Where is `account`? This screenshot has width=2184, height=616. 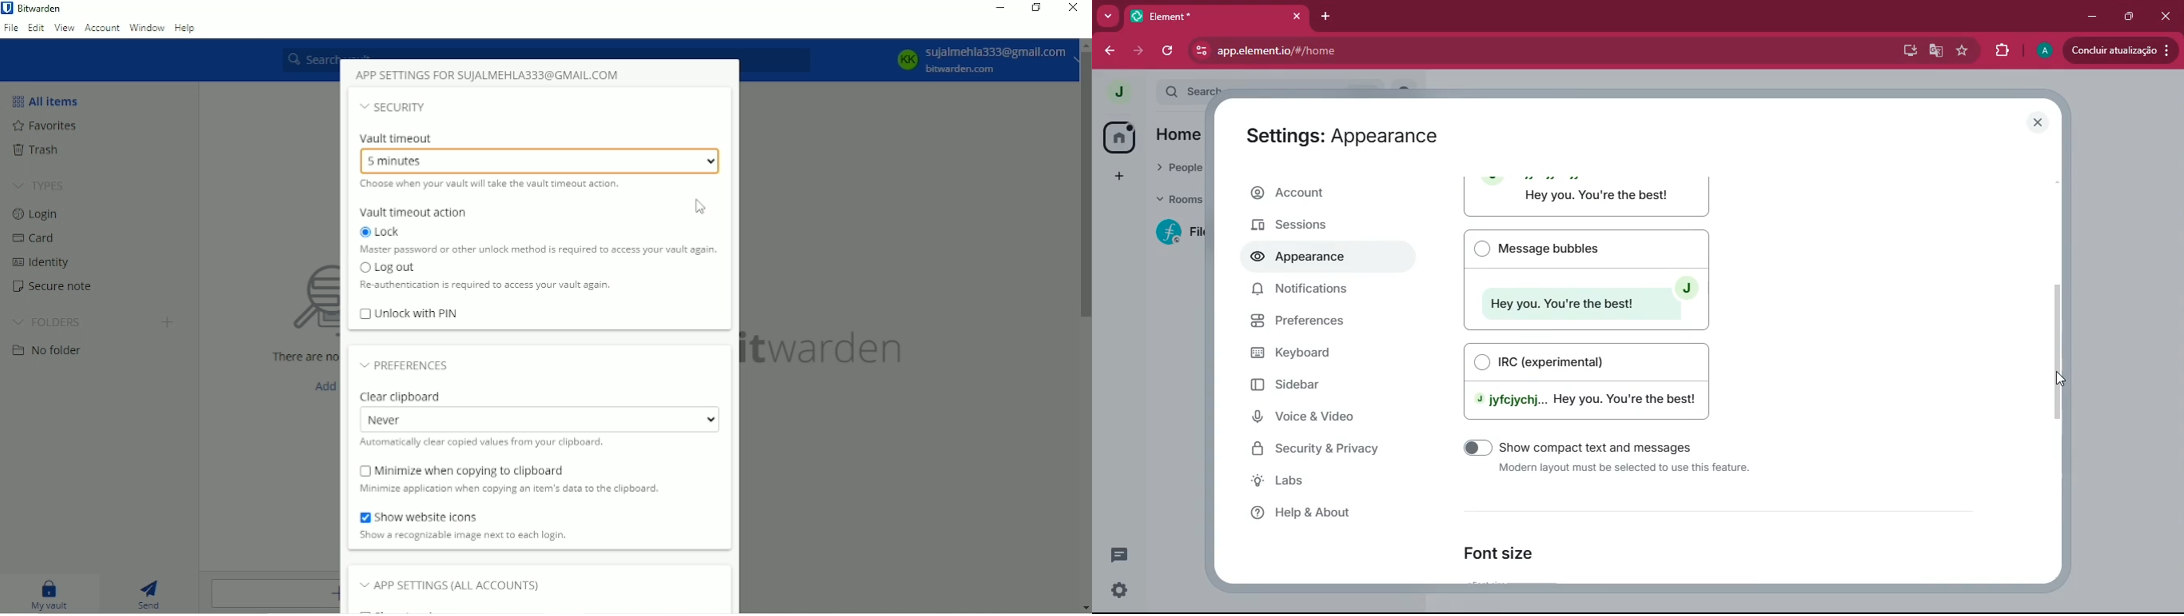 account is located at coordinates (1321, 194).